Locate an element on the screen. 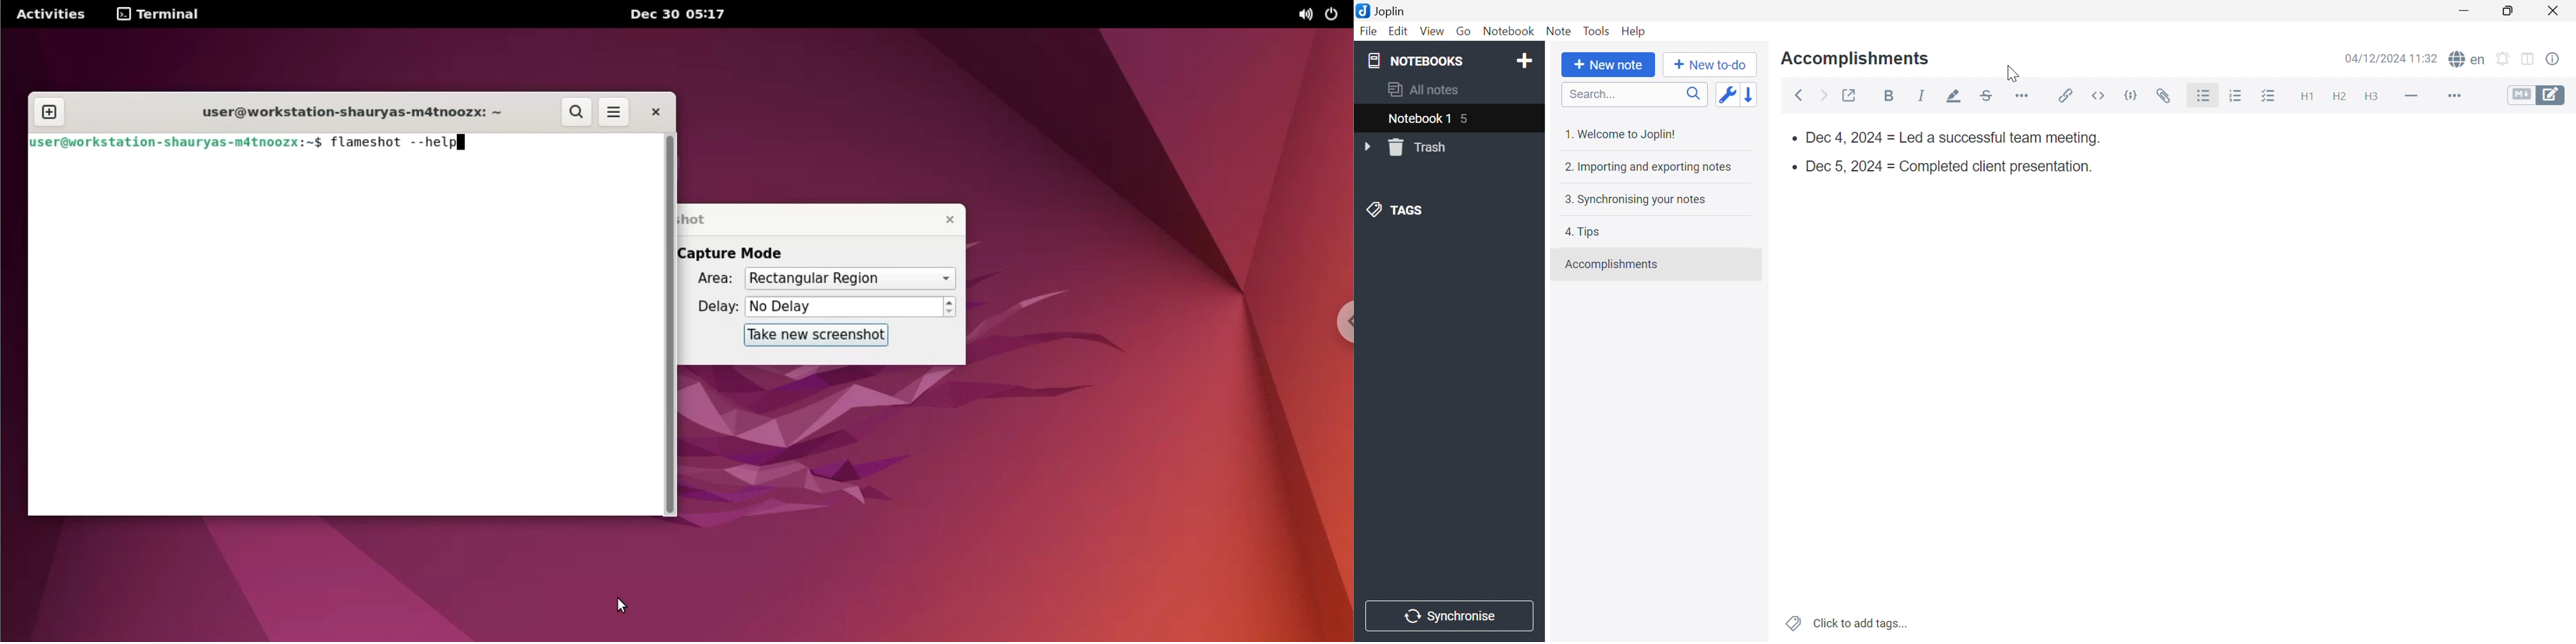  Toggle editors is located at coordinates (2537, 97).